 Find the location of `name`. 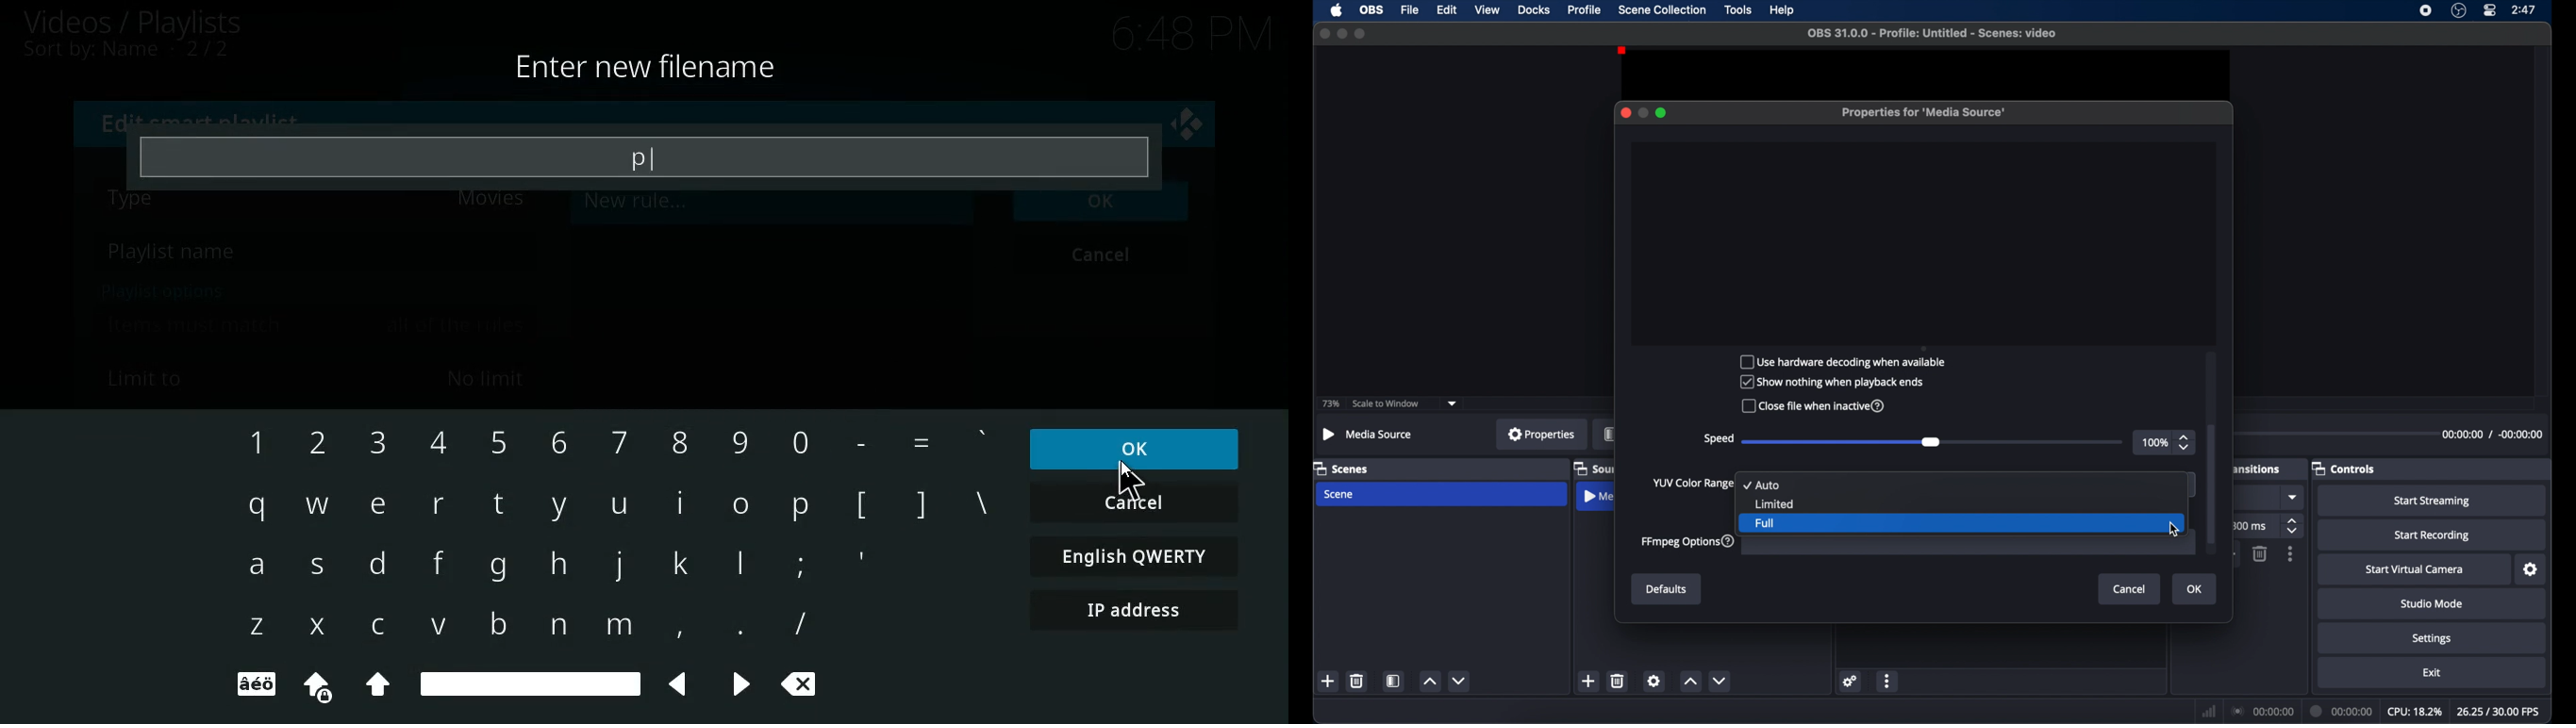

name is located at coordinates (314, 254).